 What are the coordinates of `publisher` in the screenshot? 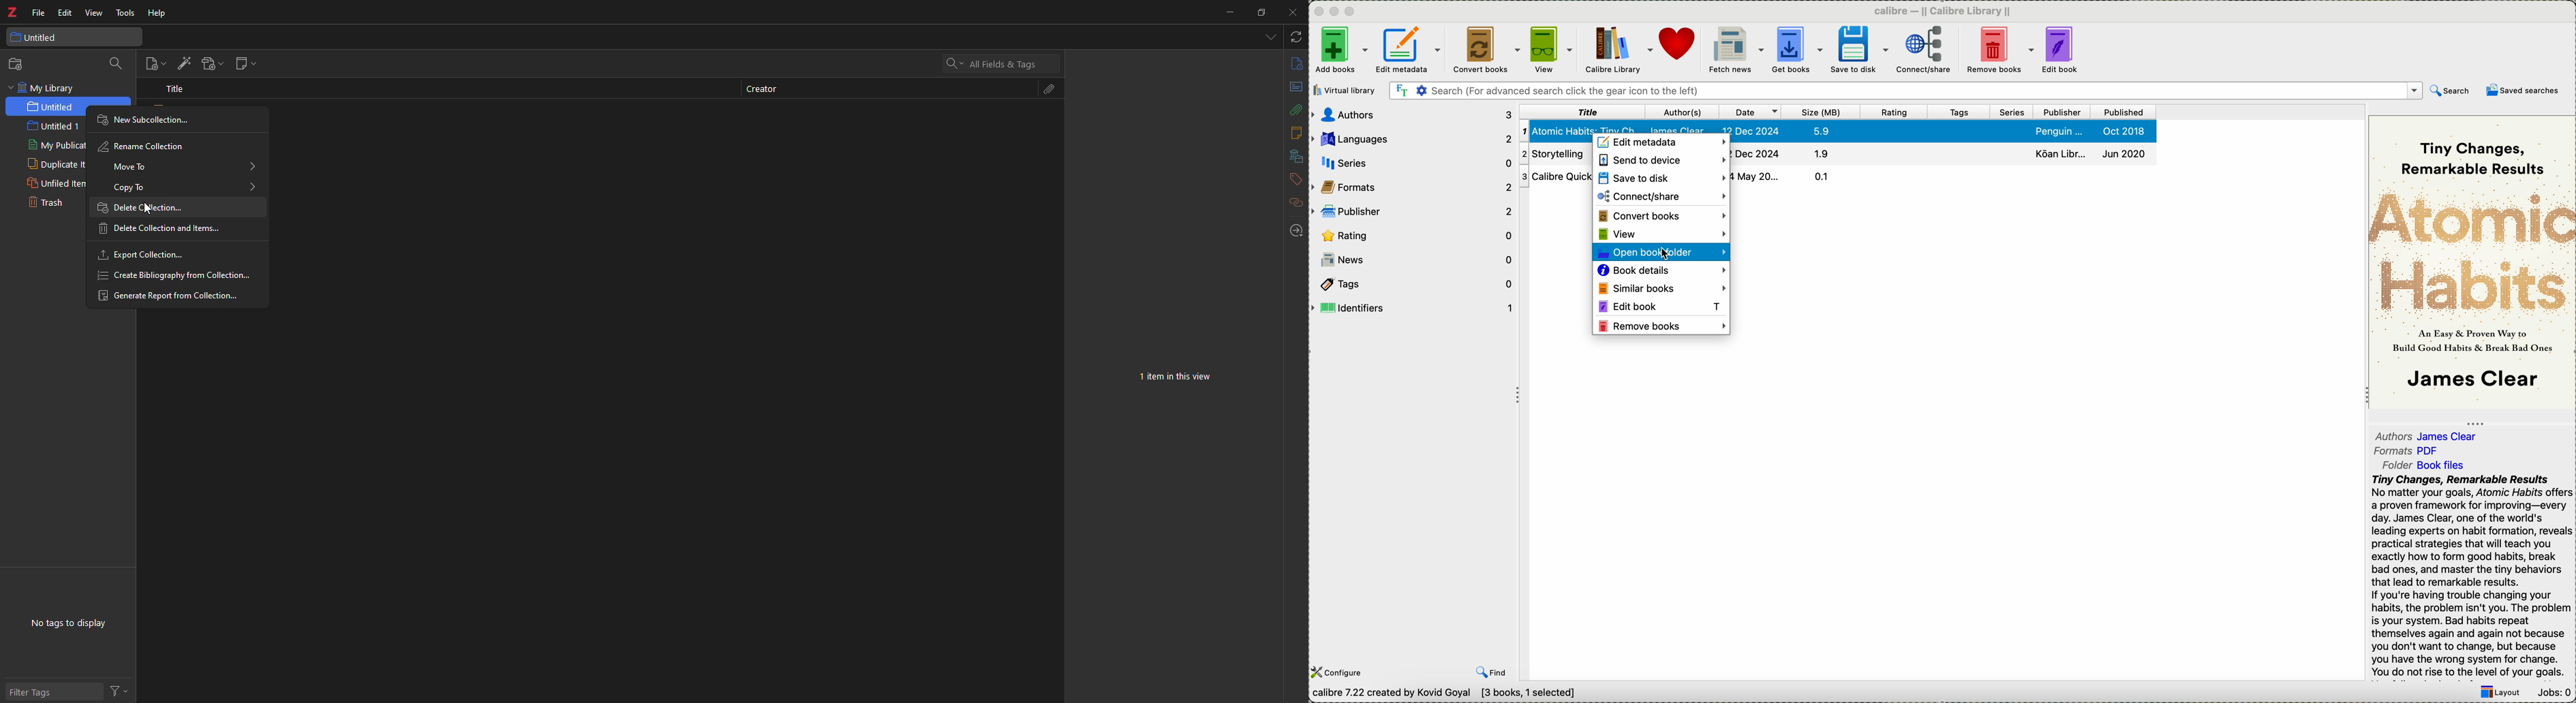 It's located at (1413, 210).